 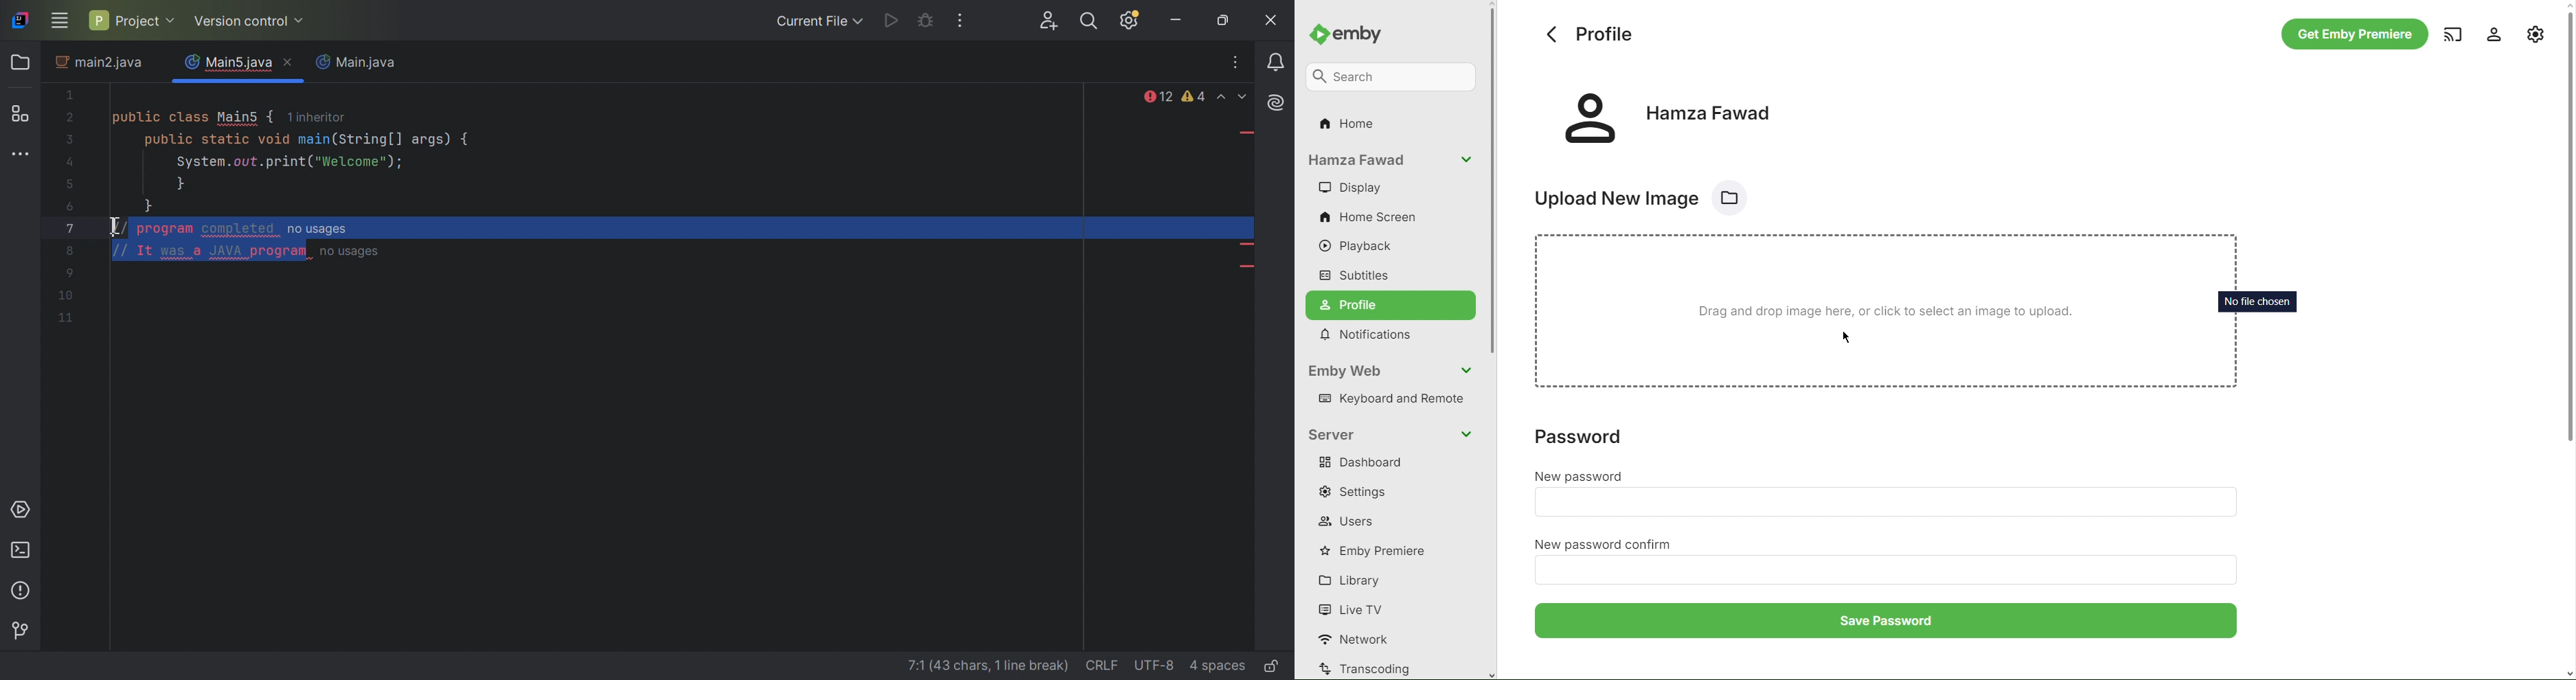 What do you see at coordinates (168, 228) in the screenshot?
I see `// program completed (comment off)` at bounding box center [168, 228].